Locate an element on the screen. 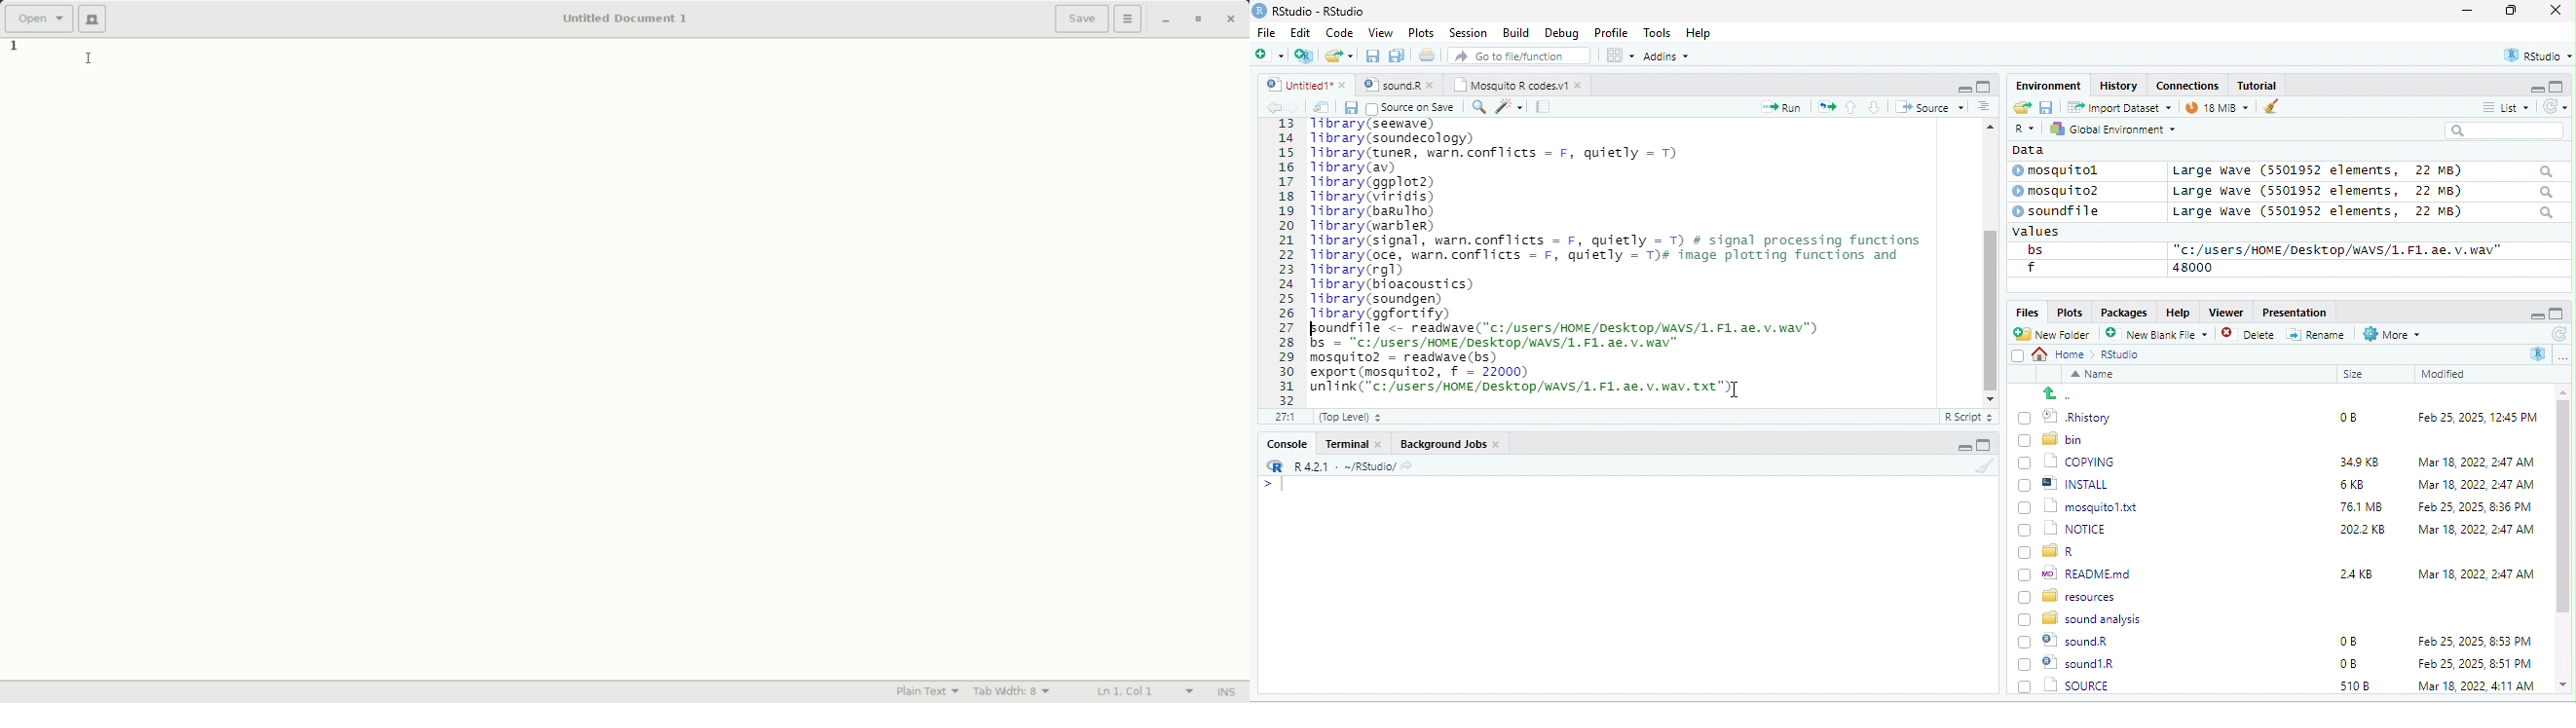 The height and width of the screenshot is (728, 2576). ‘Mar 18, 2022, 2:47 AM is located at coordinates (2475, 530).